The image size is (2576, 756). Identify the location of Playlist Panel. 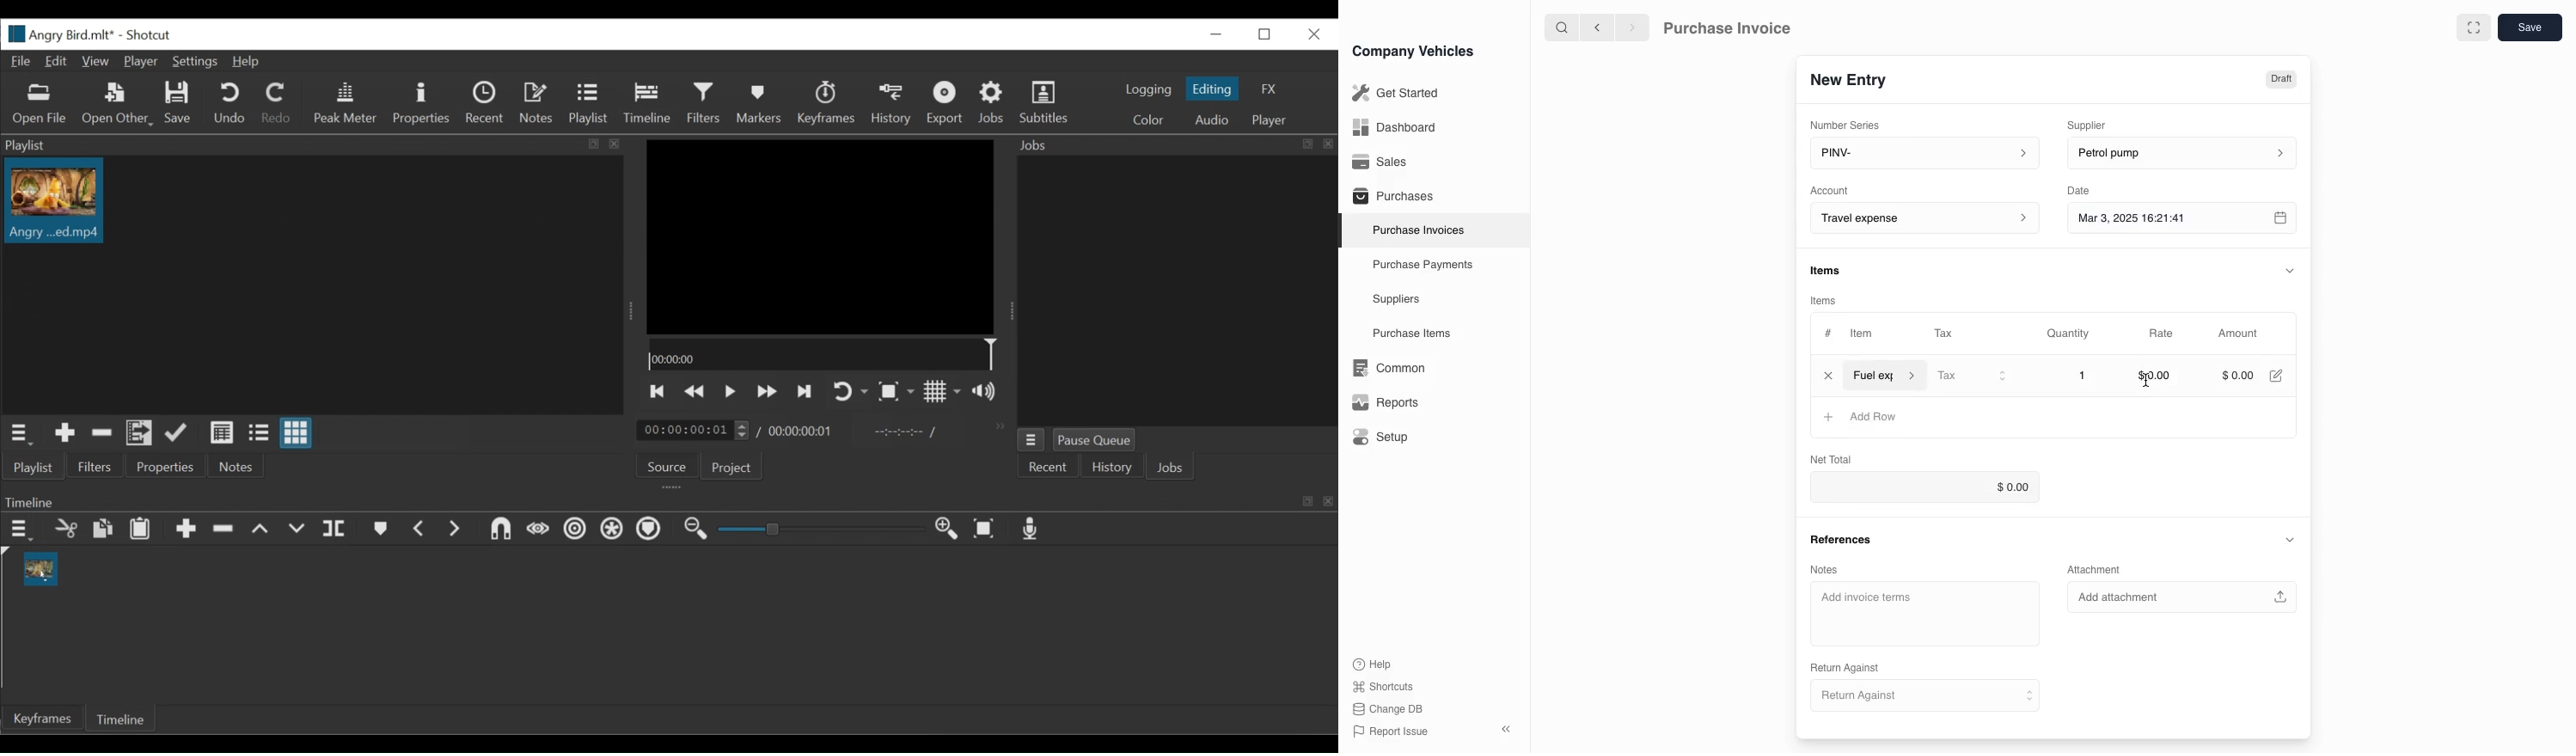
(320, 143).